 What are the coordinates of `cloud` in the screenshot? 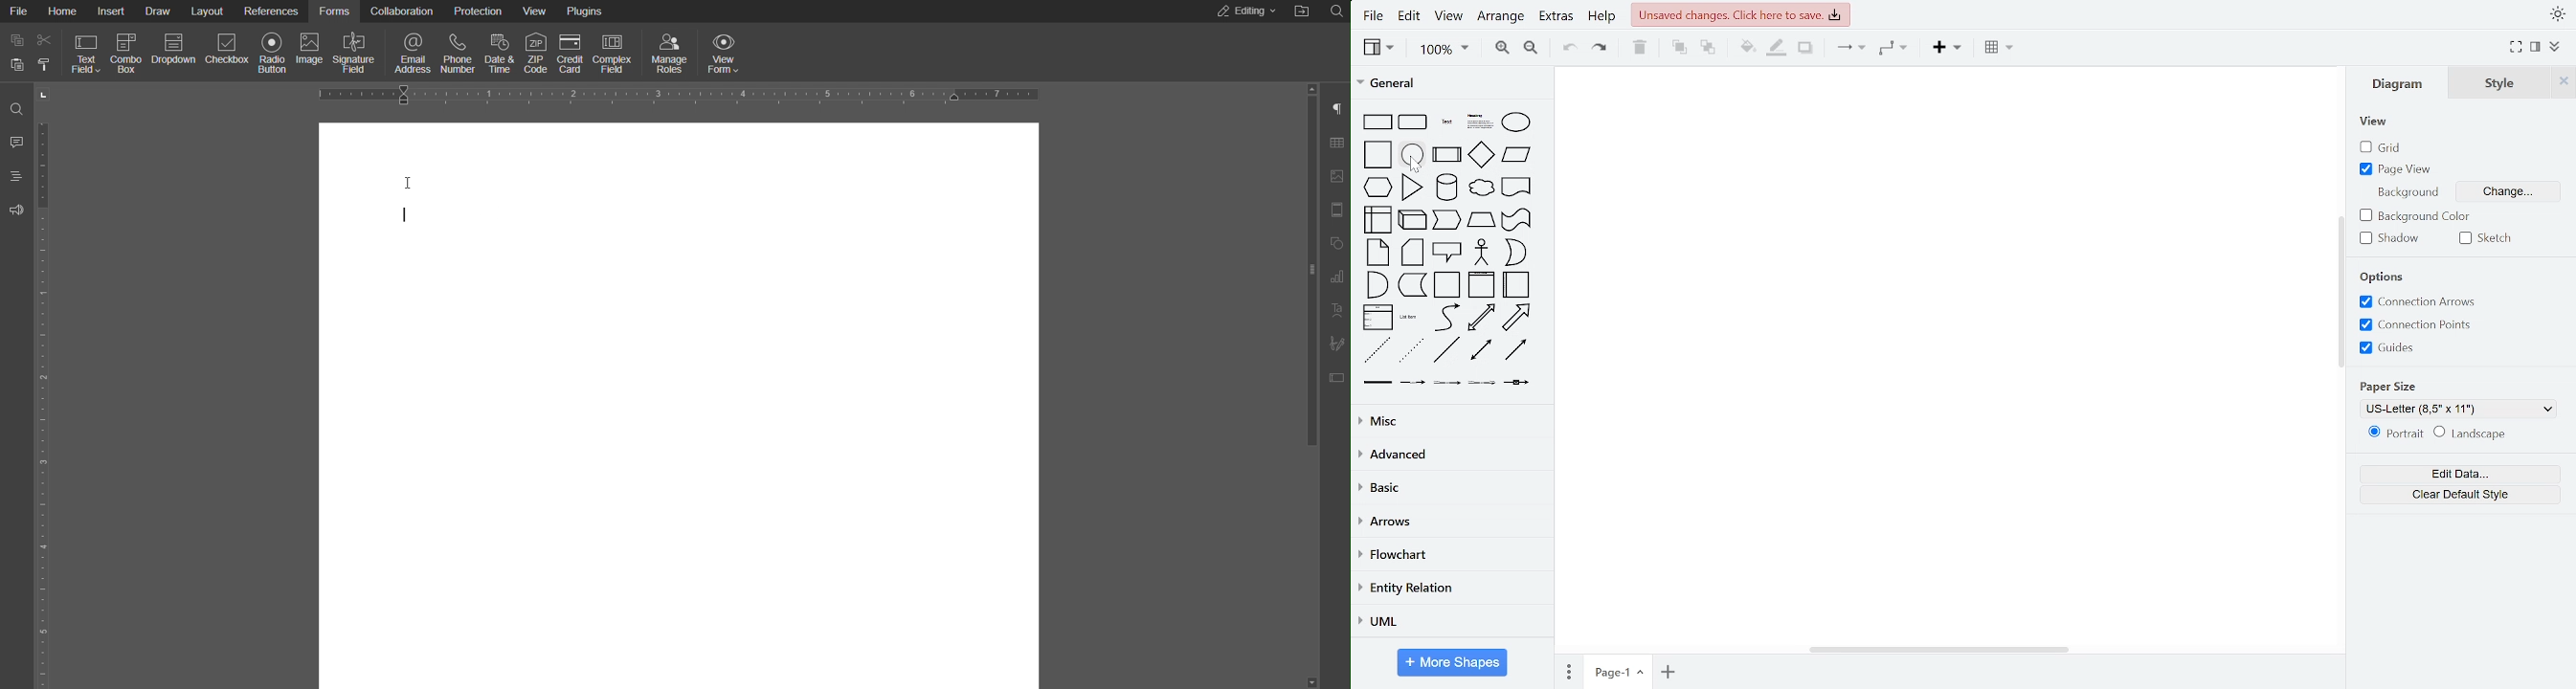 It's located at (1481, 190).